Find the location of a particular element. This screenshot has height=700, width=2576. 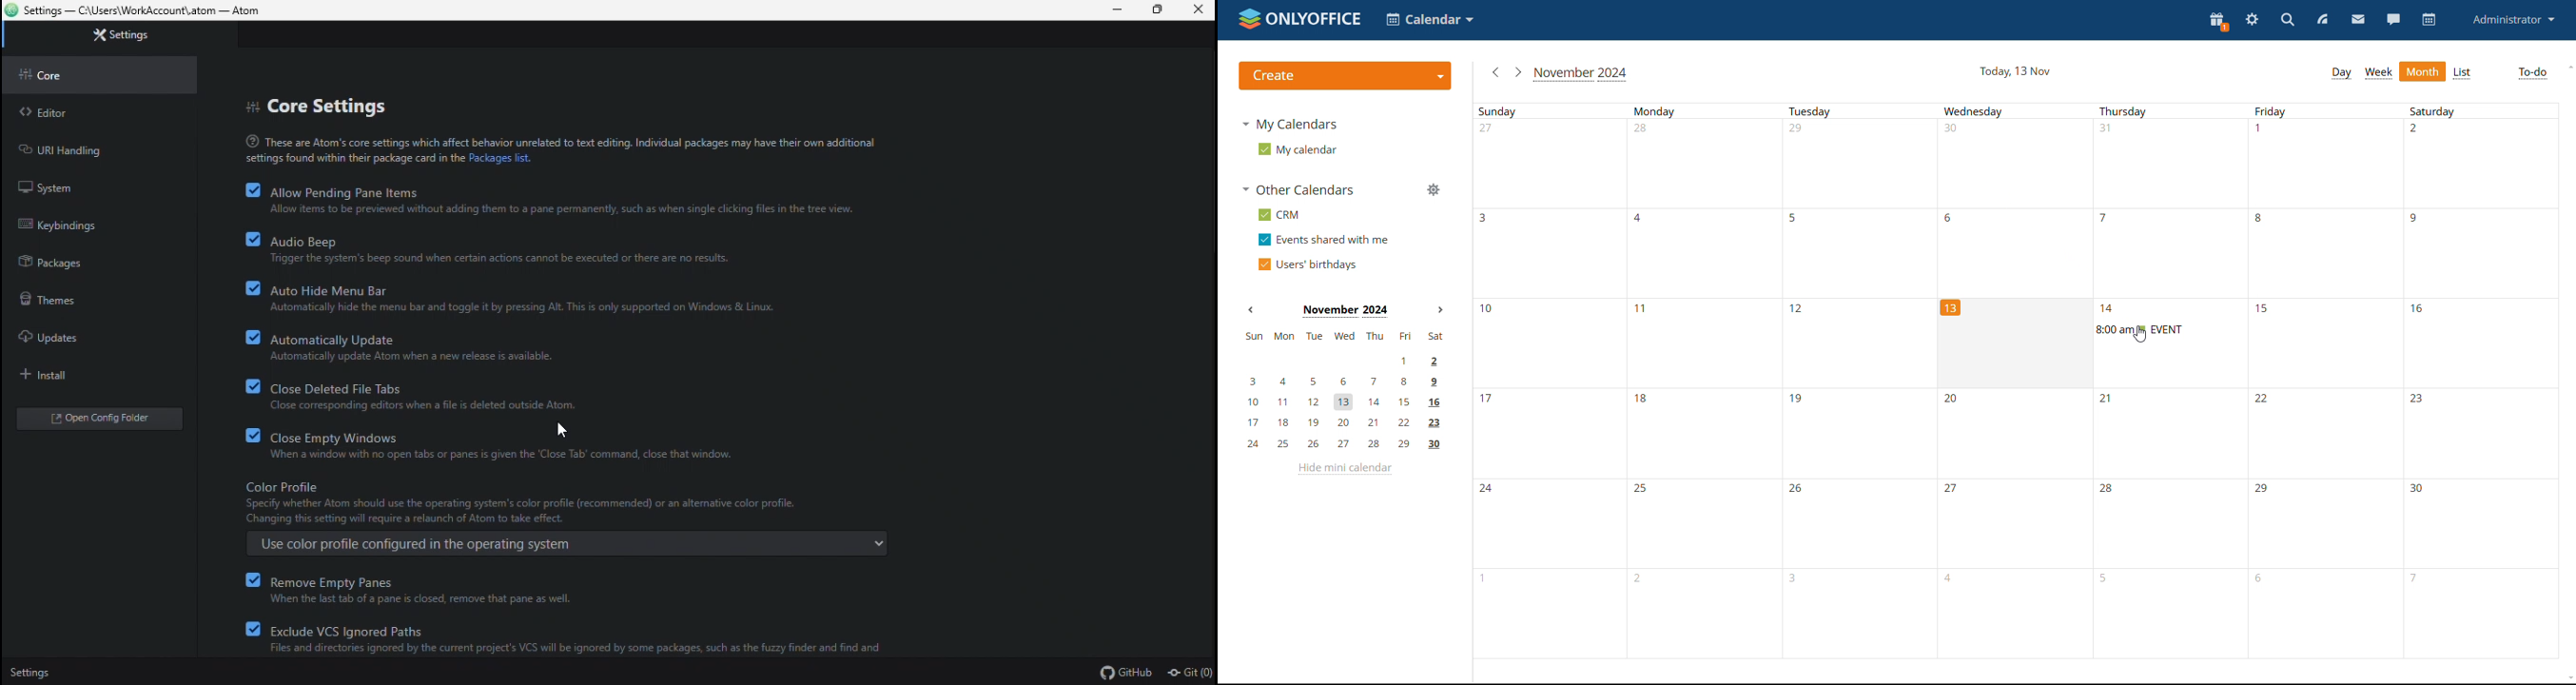

days of the week is located at coordinates (2016, 110).